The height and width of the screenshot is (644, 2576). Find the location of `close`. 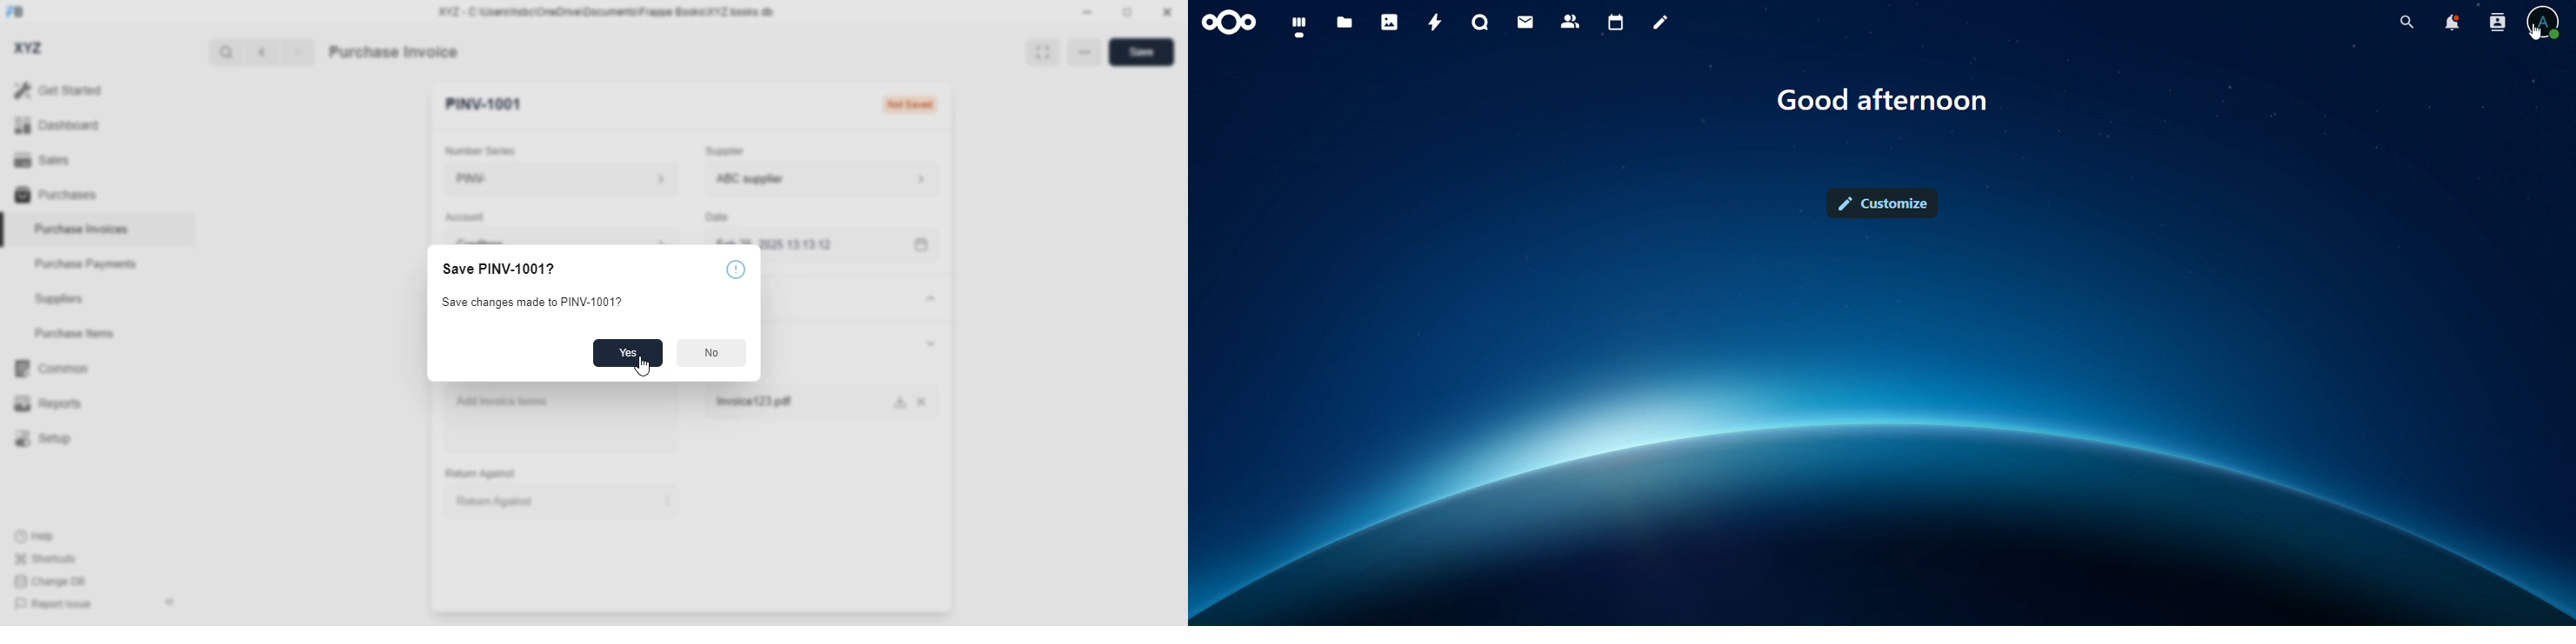

close is located at coordinates (1167, 11).